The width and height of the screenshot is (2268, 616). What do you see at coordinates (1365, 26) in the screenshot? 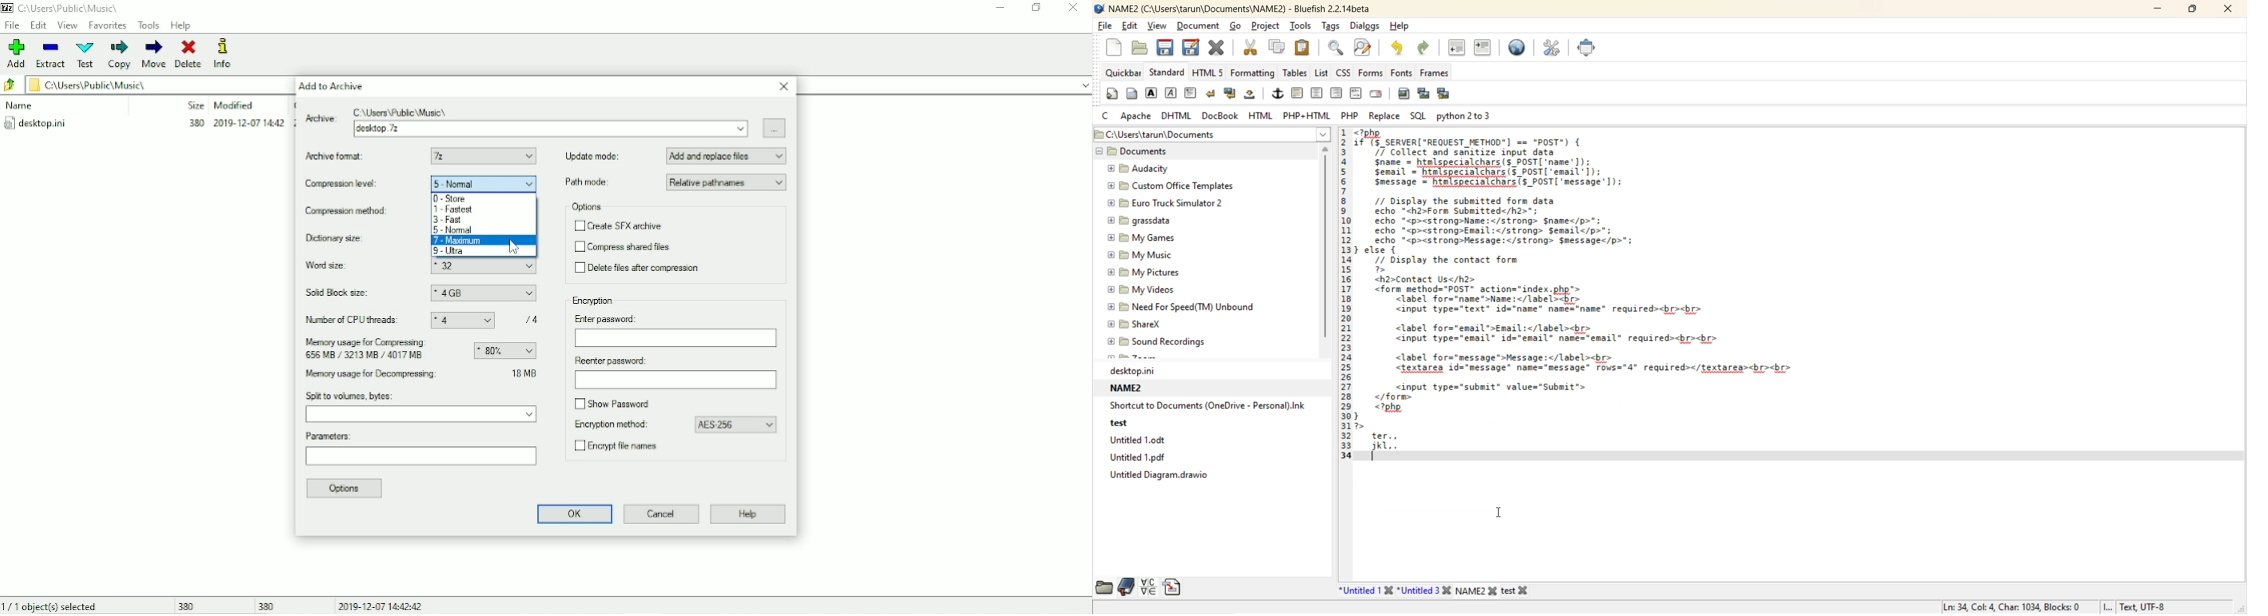
I see `dialogs` at bounding box center [1365, 26].